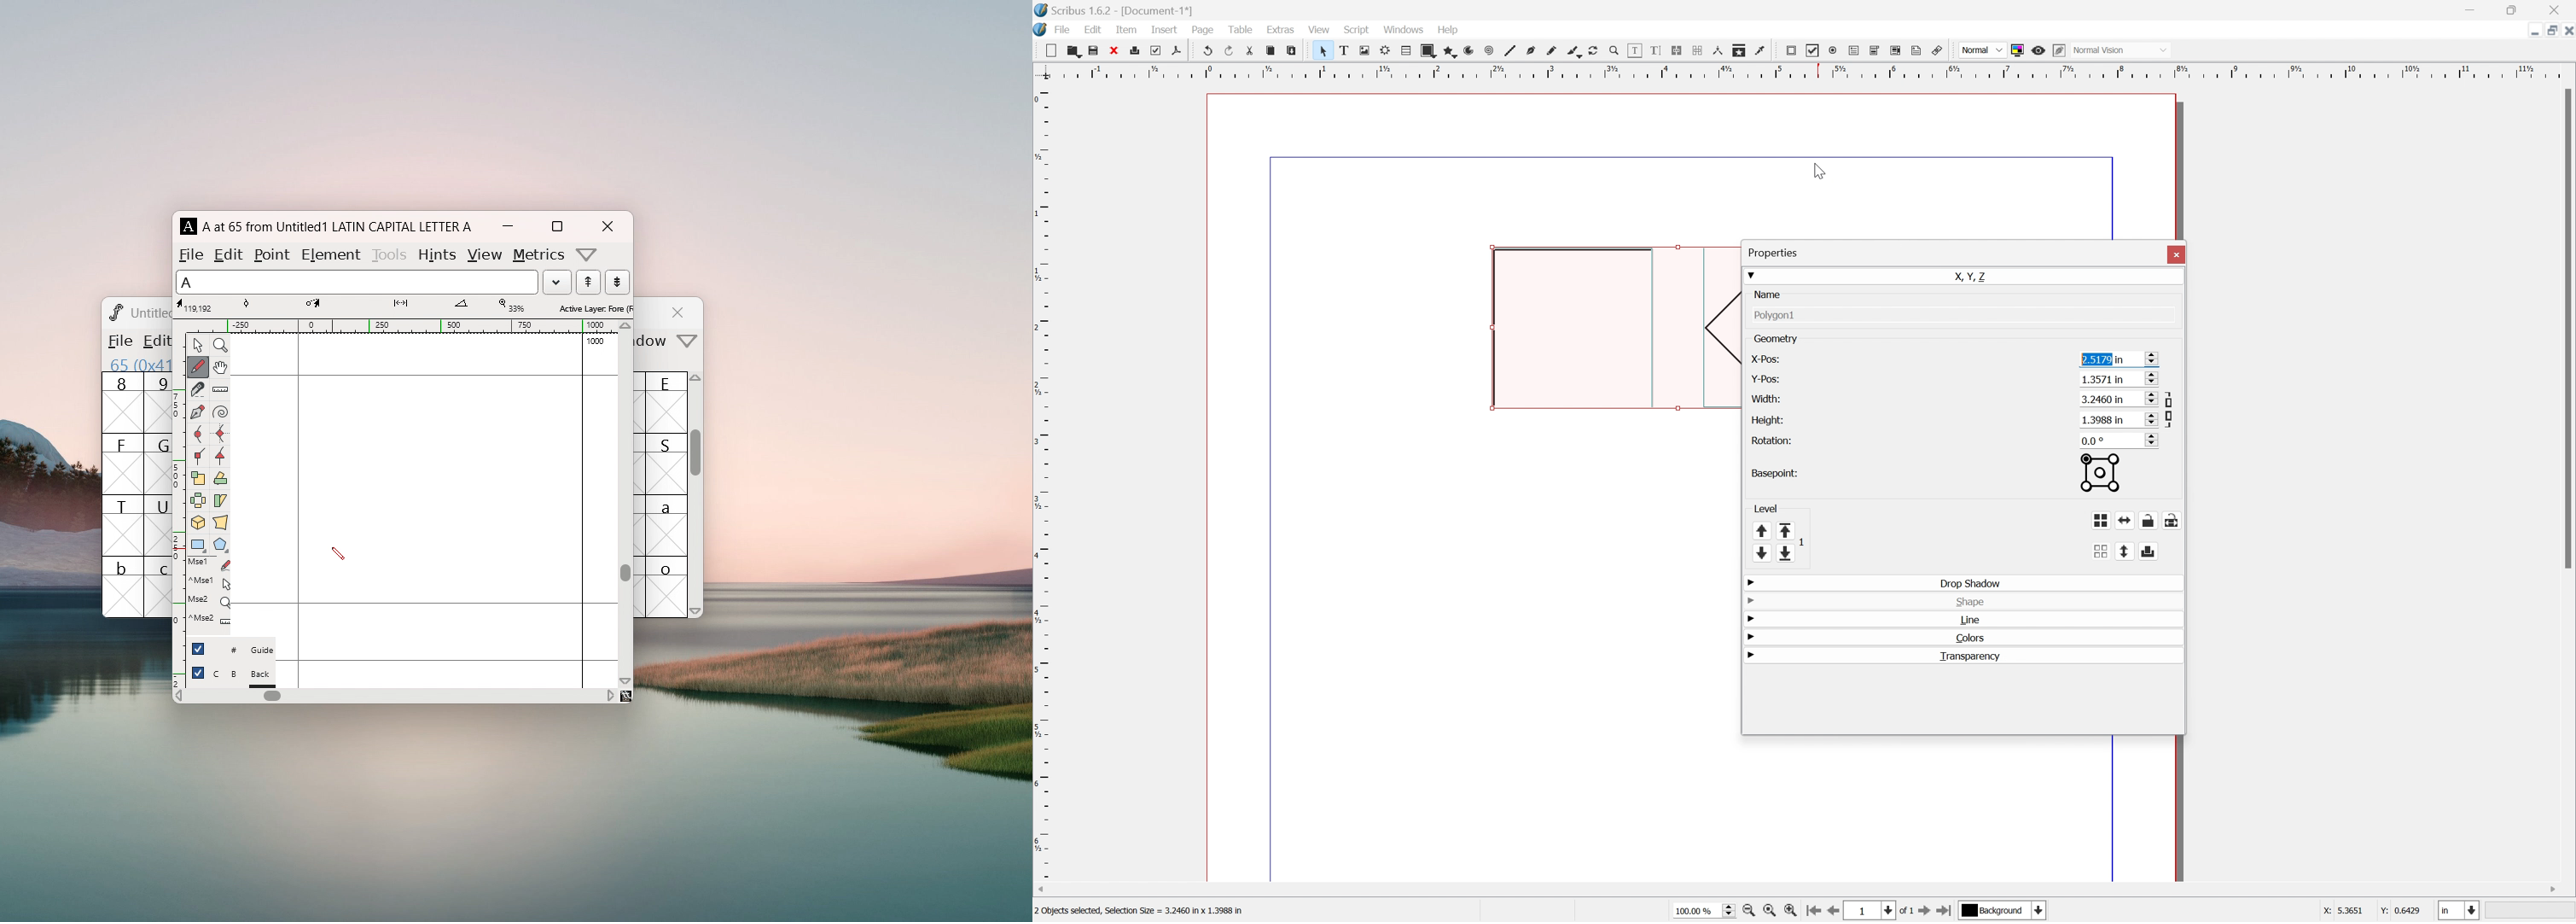 The width and height of the screenshot is (2576, 924). I want to click on save as pdf, so click(1180, 49).